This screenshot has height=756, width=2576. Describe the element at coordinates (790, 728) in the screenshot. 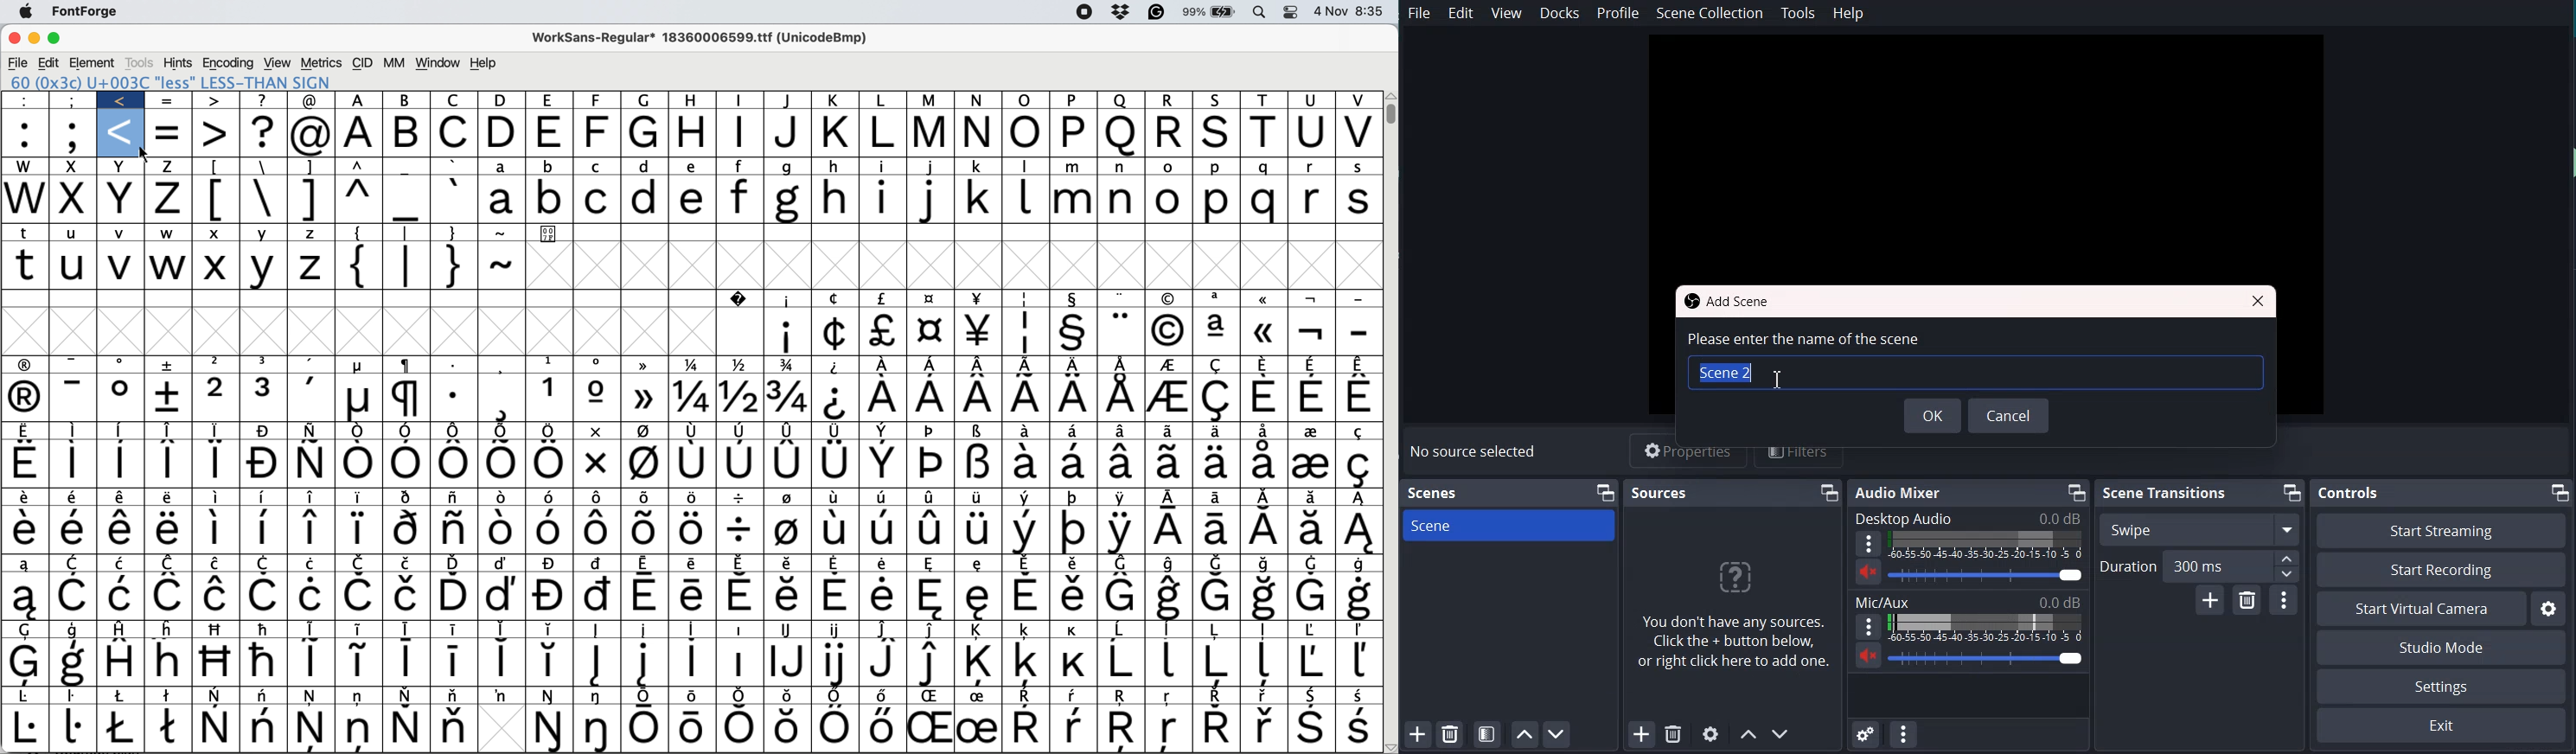

I see `Symbol` at that location.